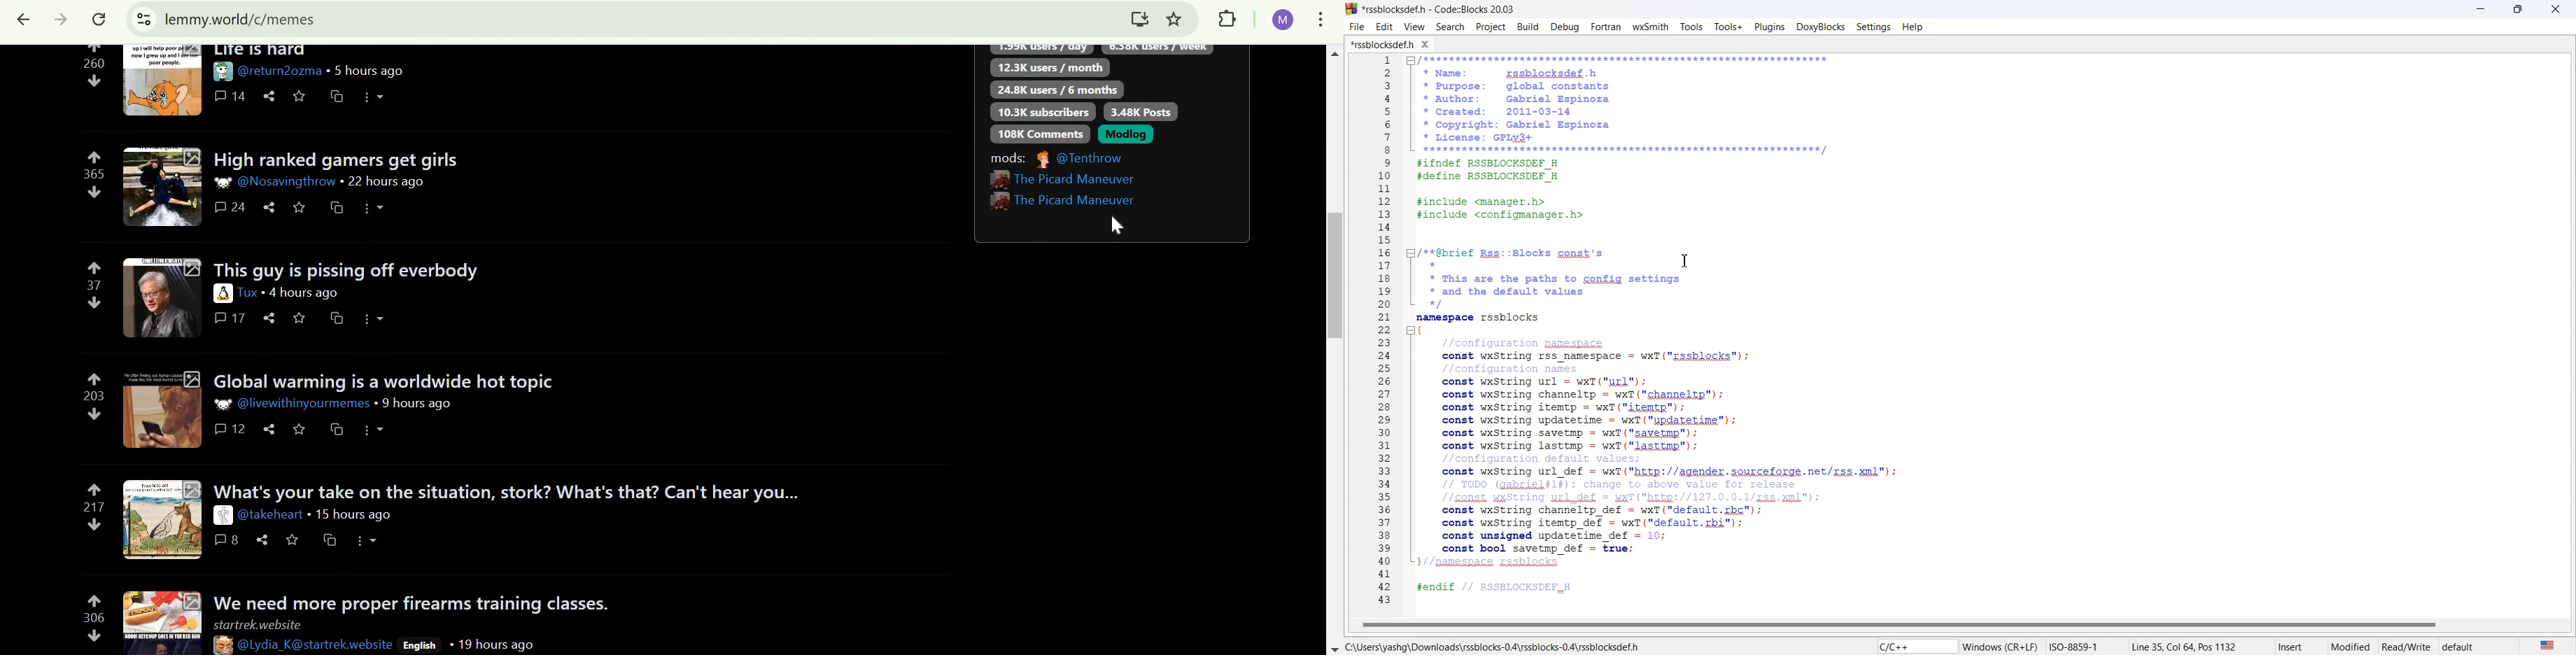 The height and width of the screenshot is (672, 2576). What do you see at coordinates (260, 51) in the screenshot?
I see `Life is hard` at bounding box center [260, 51].